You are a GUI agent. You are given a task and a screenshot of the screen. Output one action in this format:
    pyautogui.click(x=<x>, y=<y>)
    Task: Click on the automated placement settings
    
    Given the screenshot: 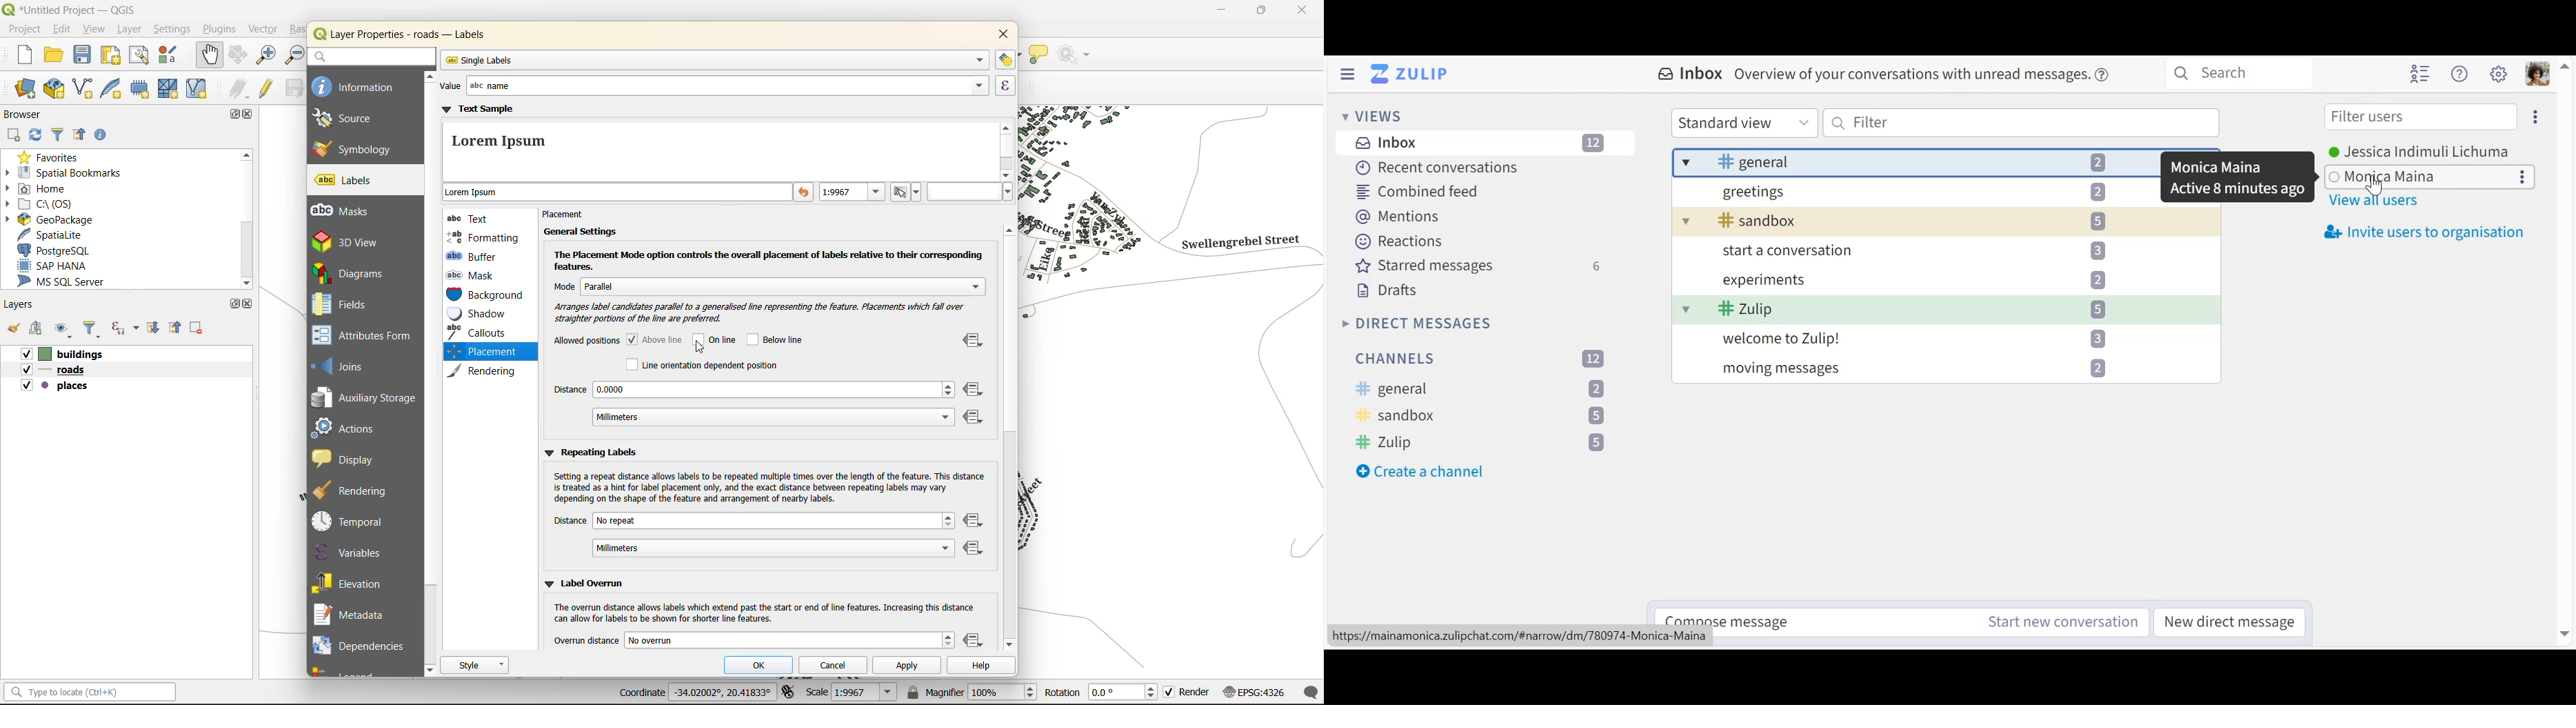 What is the action you would take?
    pyautogui.click(x=1006, y=59)
    